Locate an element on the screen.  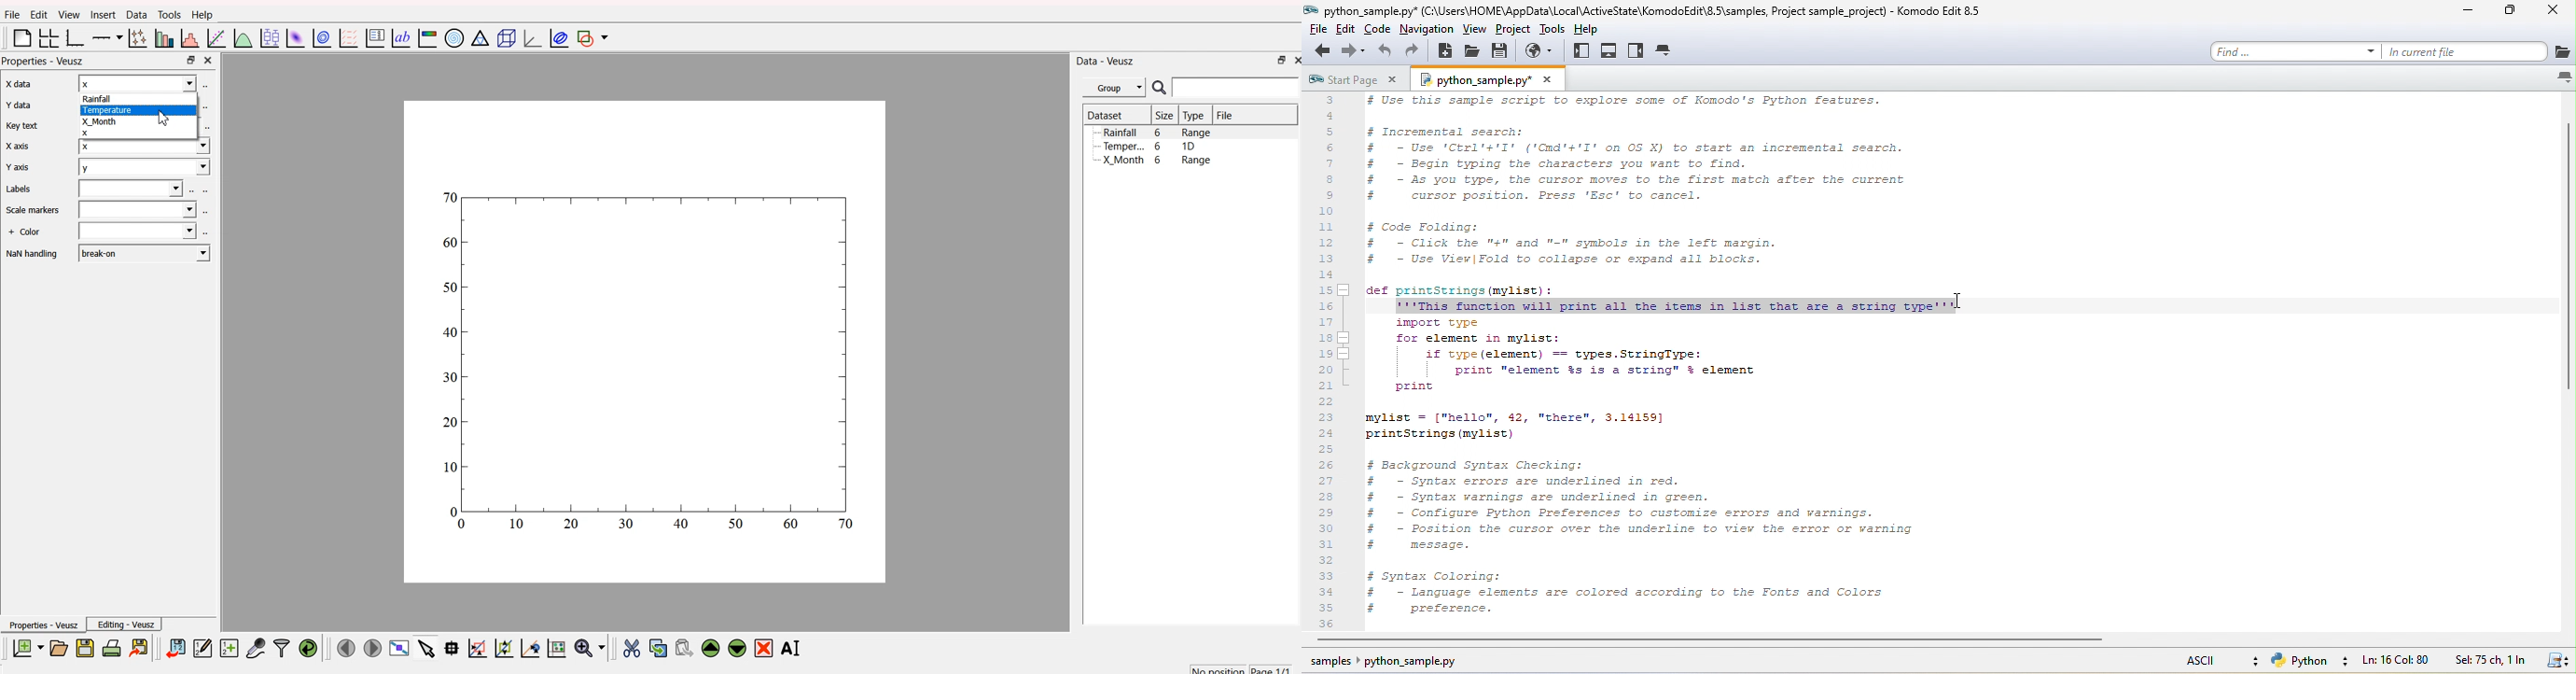
3D scene is located at coordinates (504, 37).